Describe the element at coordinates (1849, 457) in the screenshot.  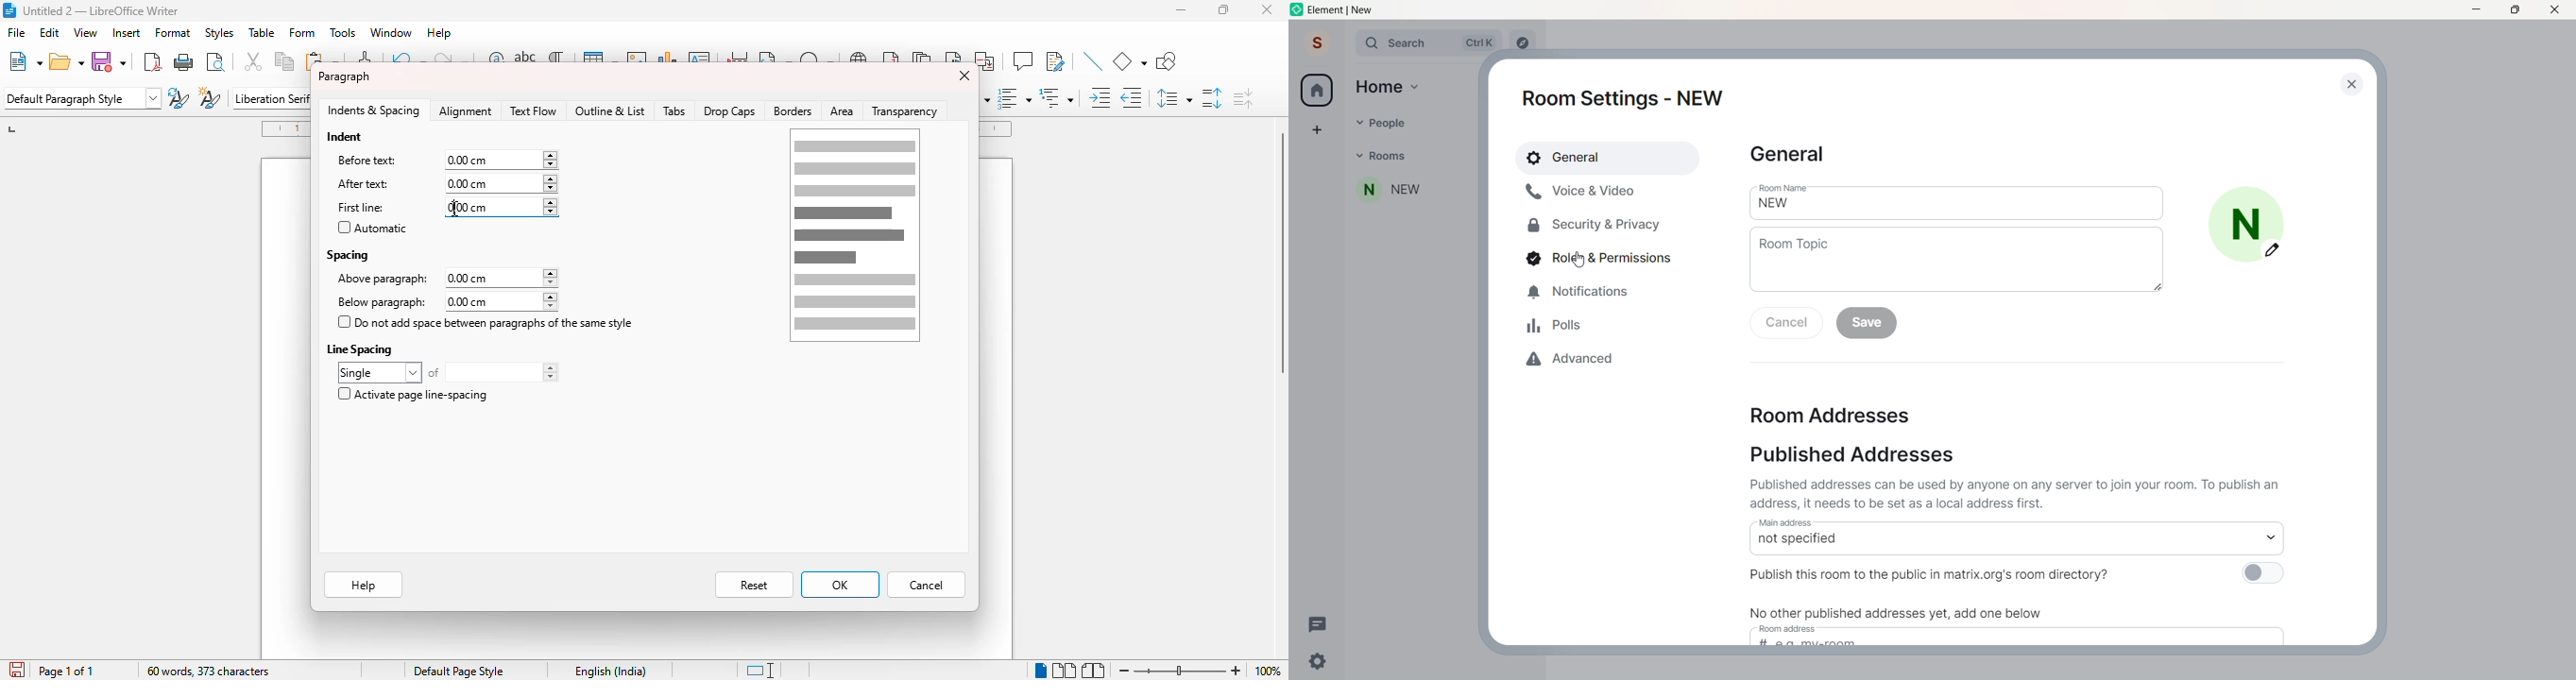
I see `published addresses` at that location.